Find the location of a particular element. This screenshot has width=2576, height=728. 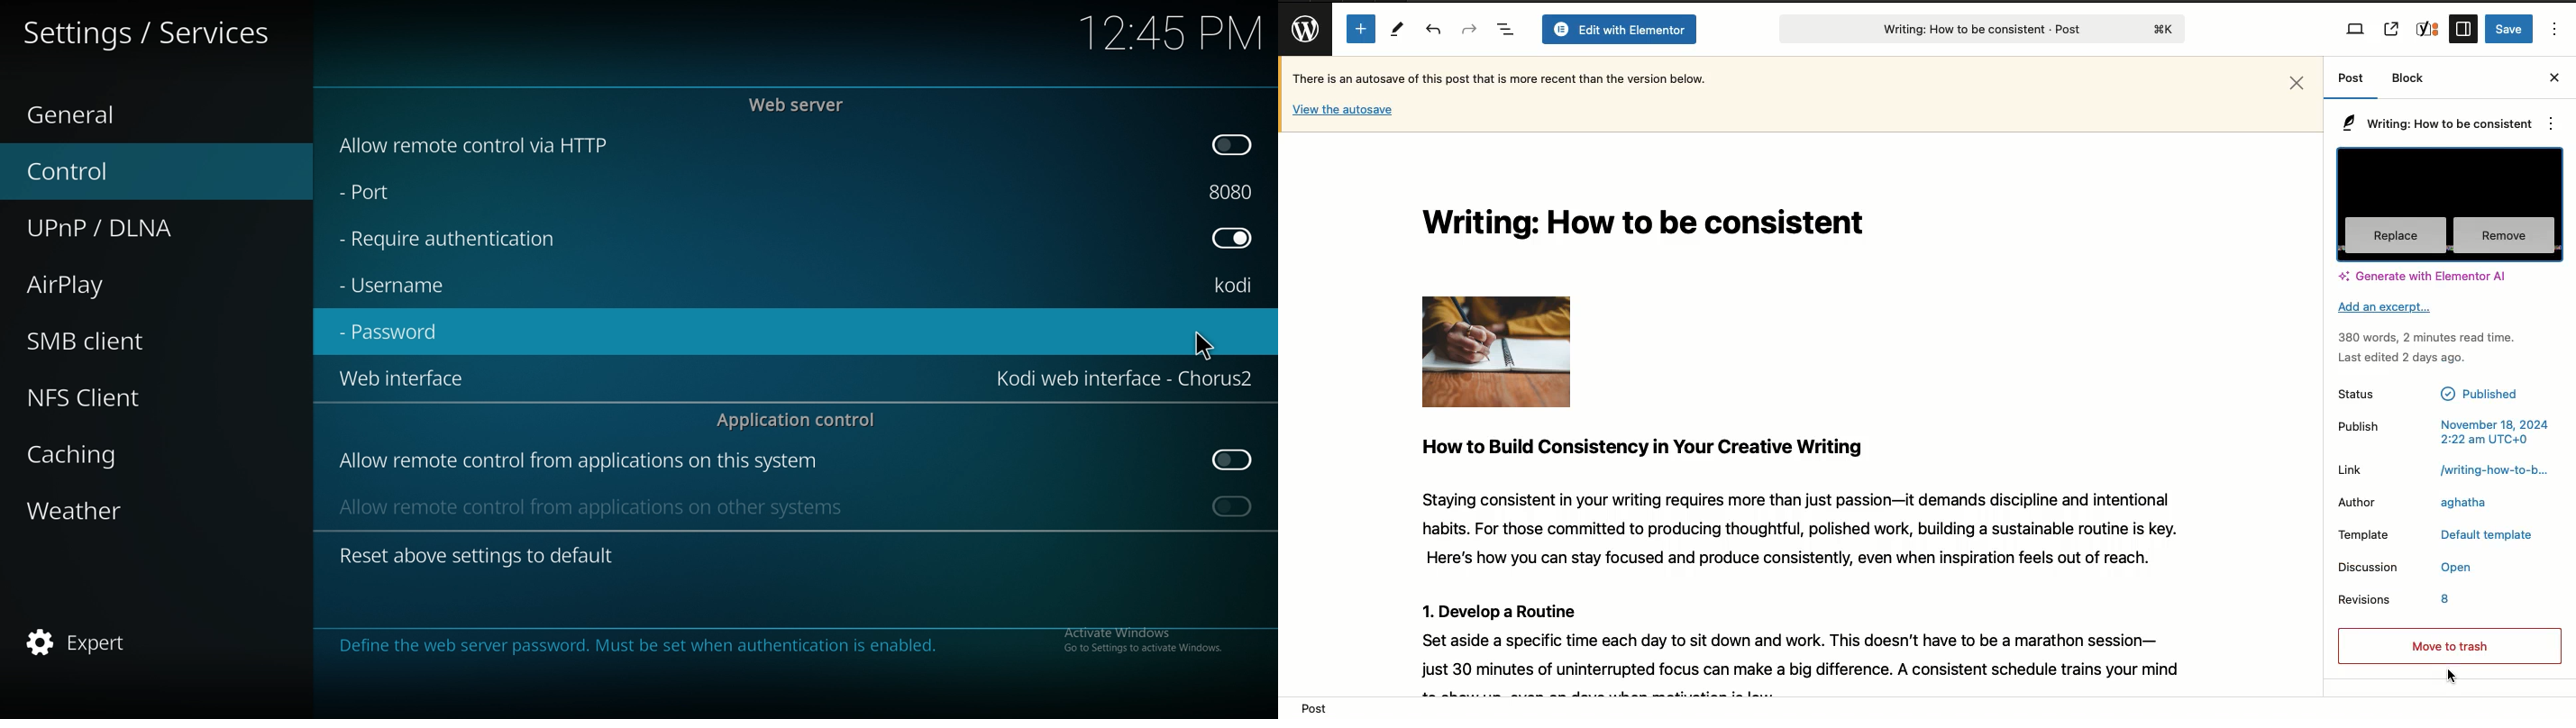

caching is located at coordinates (122, 455).